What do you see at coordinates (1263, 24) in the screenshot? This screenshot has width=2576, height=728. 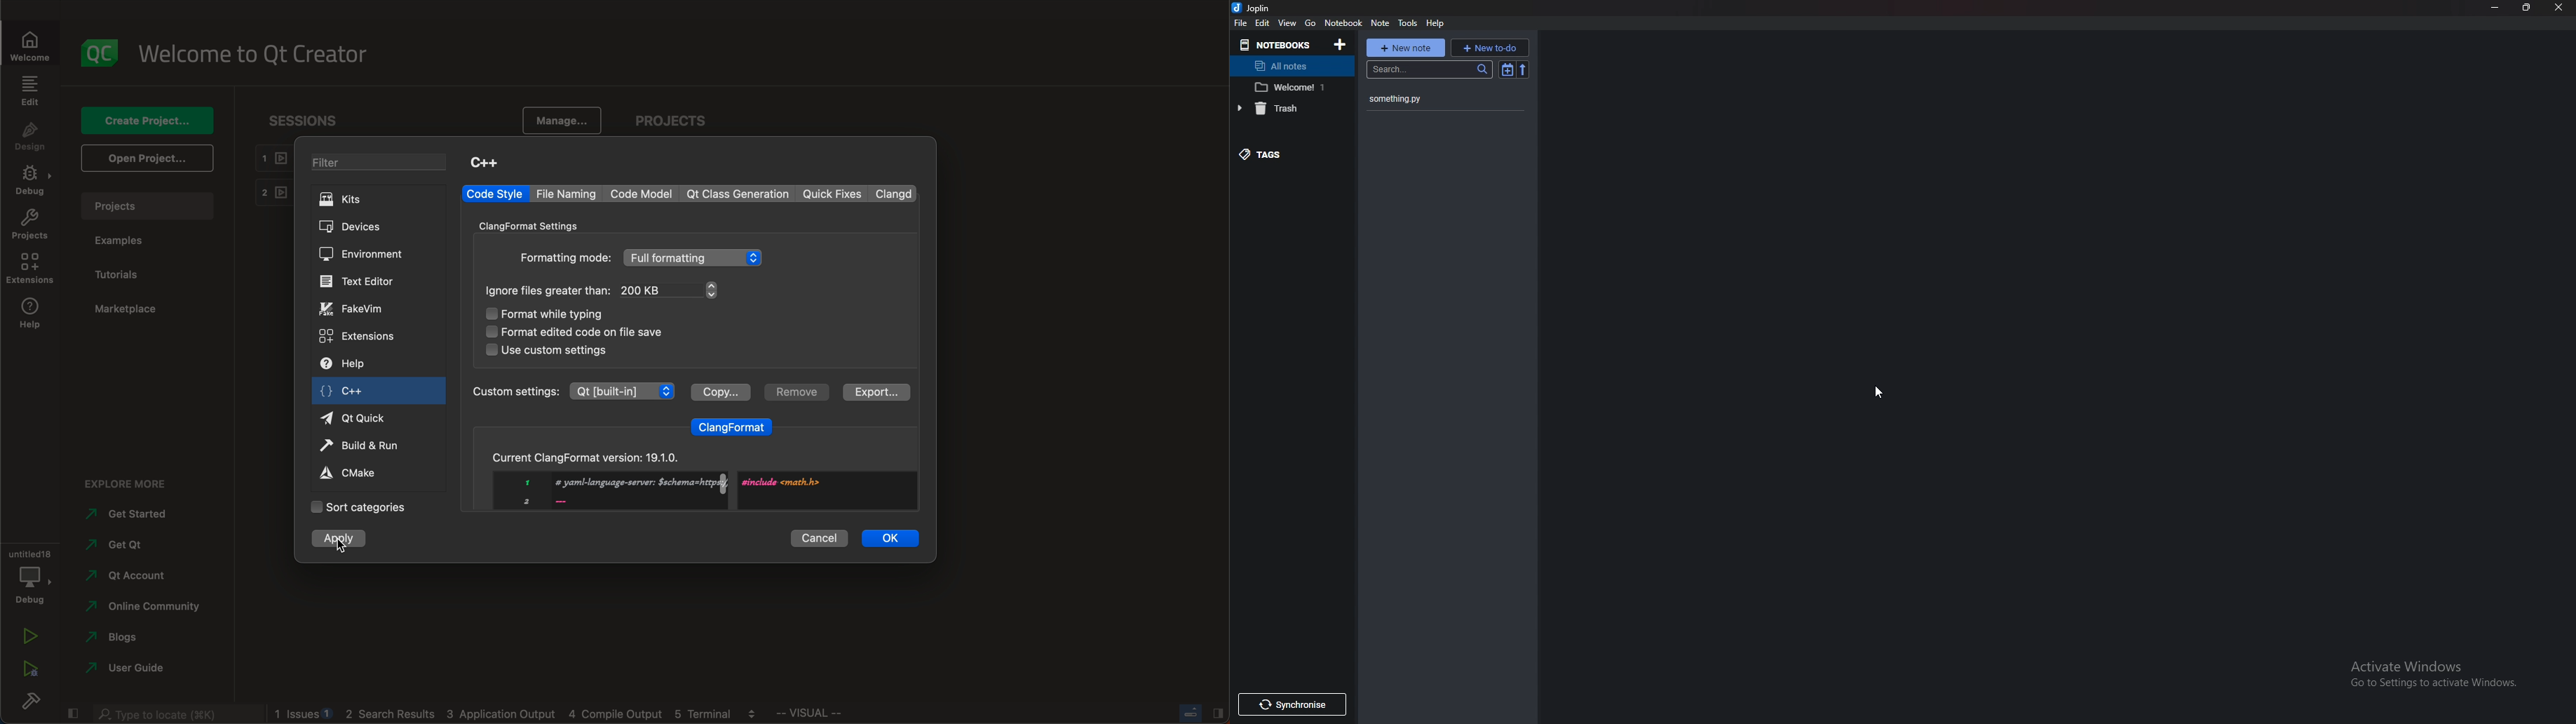 I see `edit` at bounding box center [1263, 24].